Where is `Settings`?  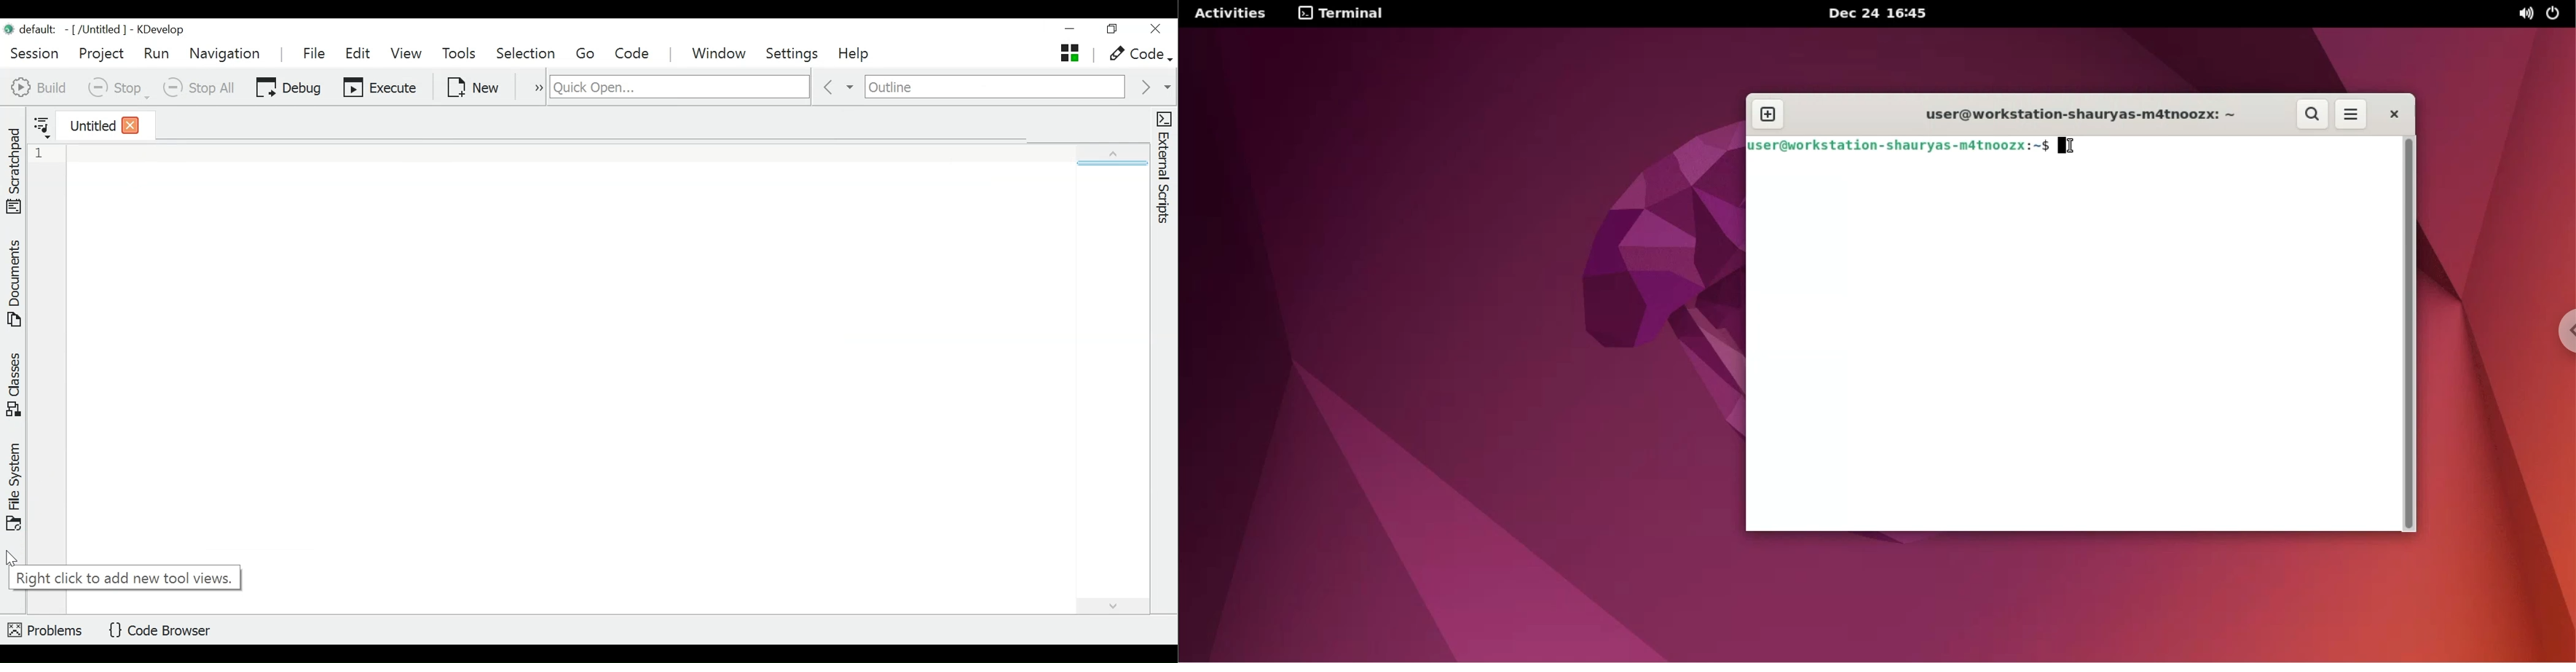
Settings is located at coordinates (794, 55).